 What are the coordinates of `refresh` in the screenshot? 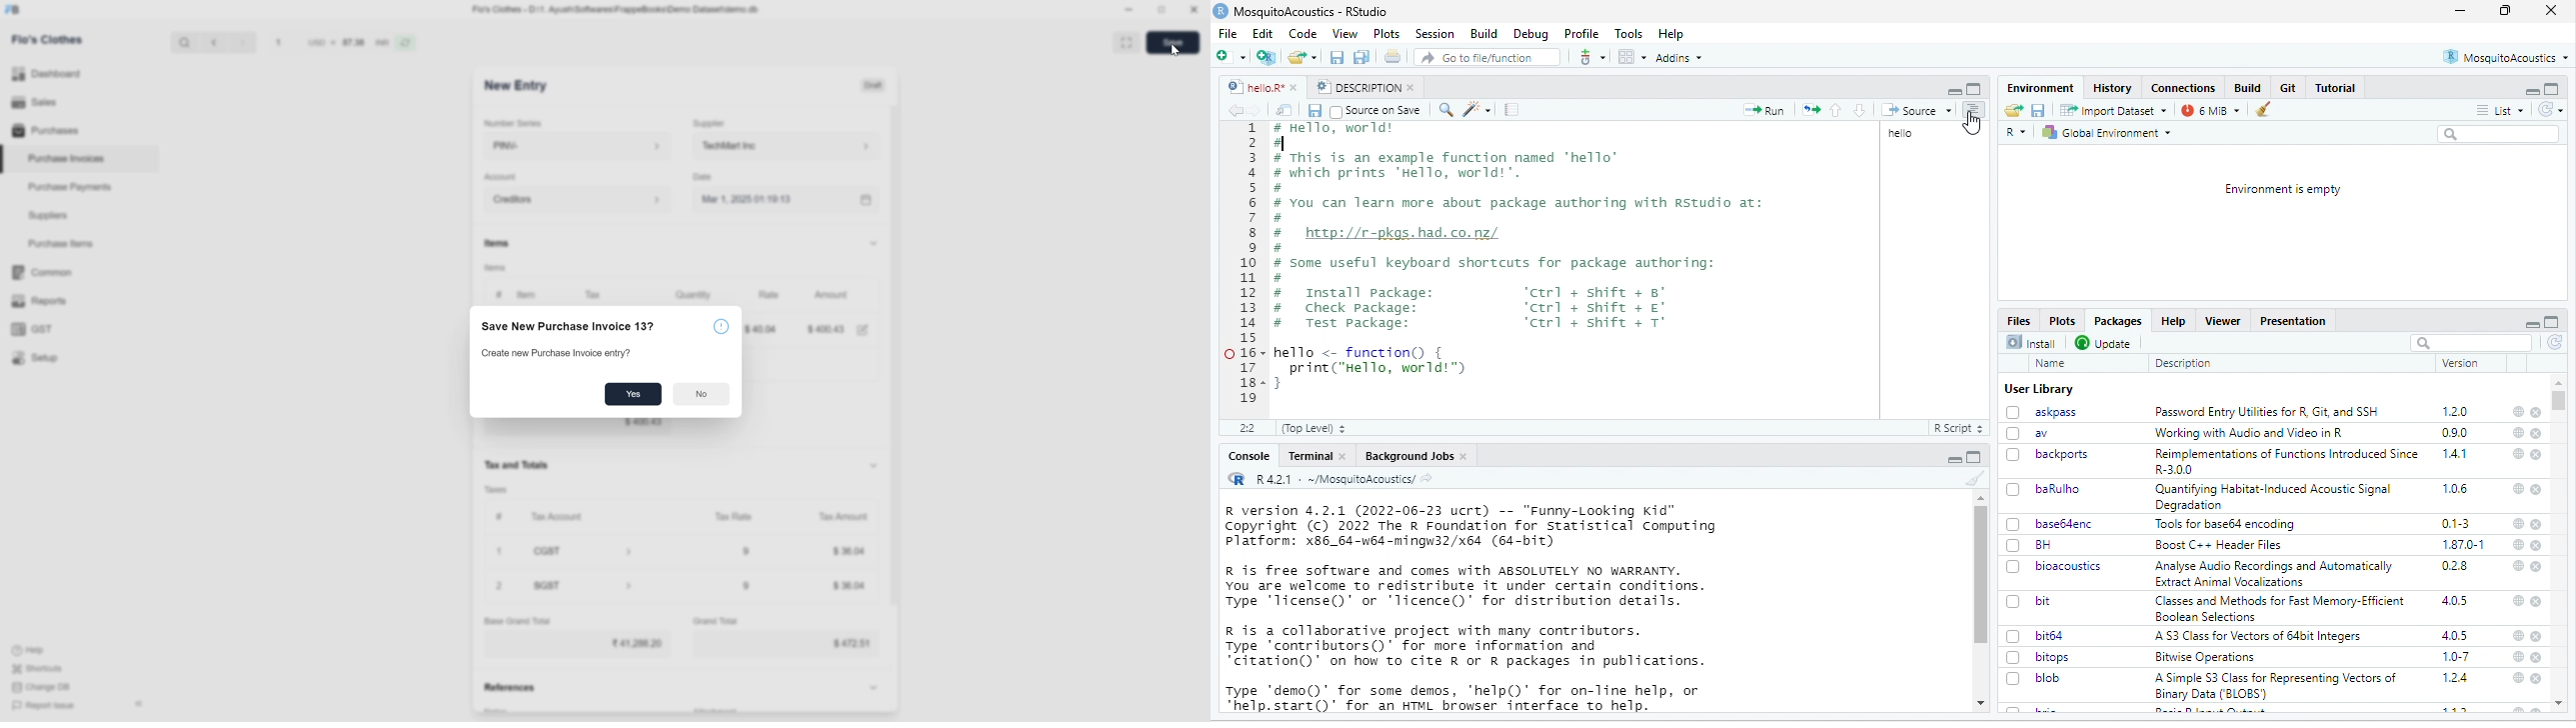 It's located at (2555, 343).